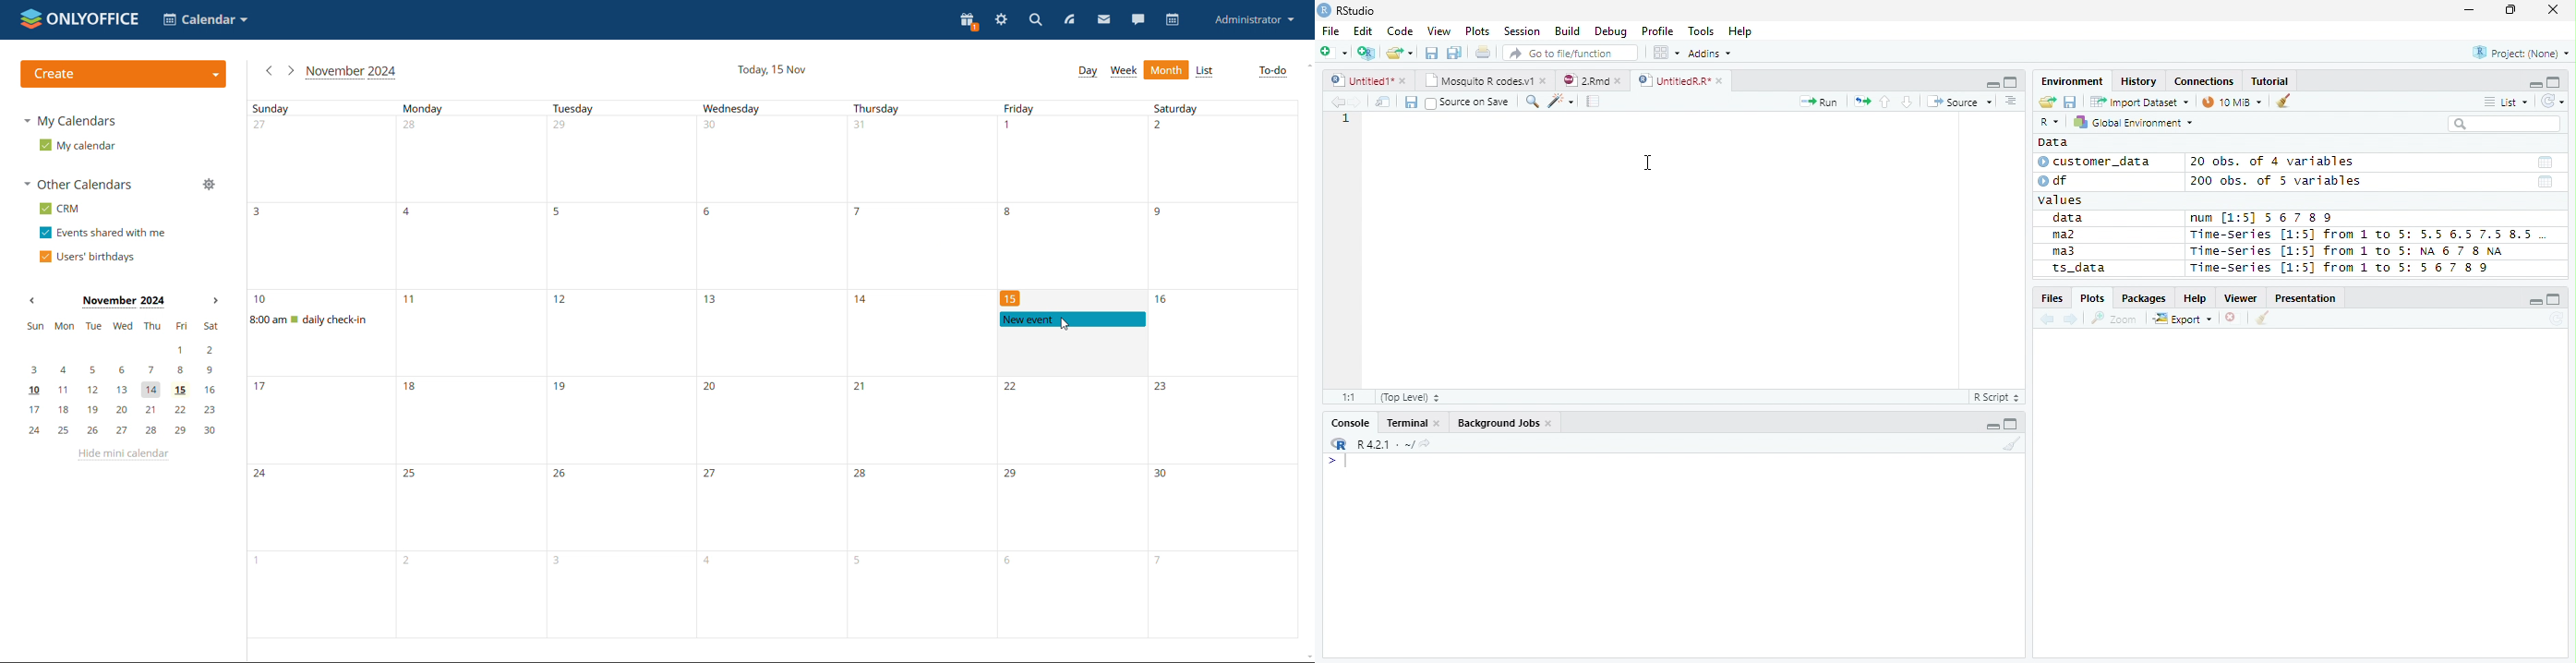 Image resolution: width=2576 pixels, height=672 pixels. I want to click on Refresh, so click(2553, 99).